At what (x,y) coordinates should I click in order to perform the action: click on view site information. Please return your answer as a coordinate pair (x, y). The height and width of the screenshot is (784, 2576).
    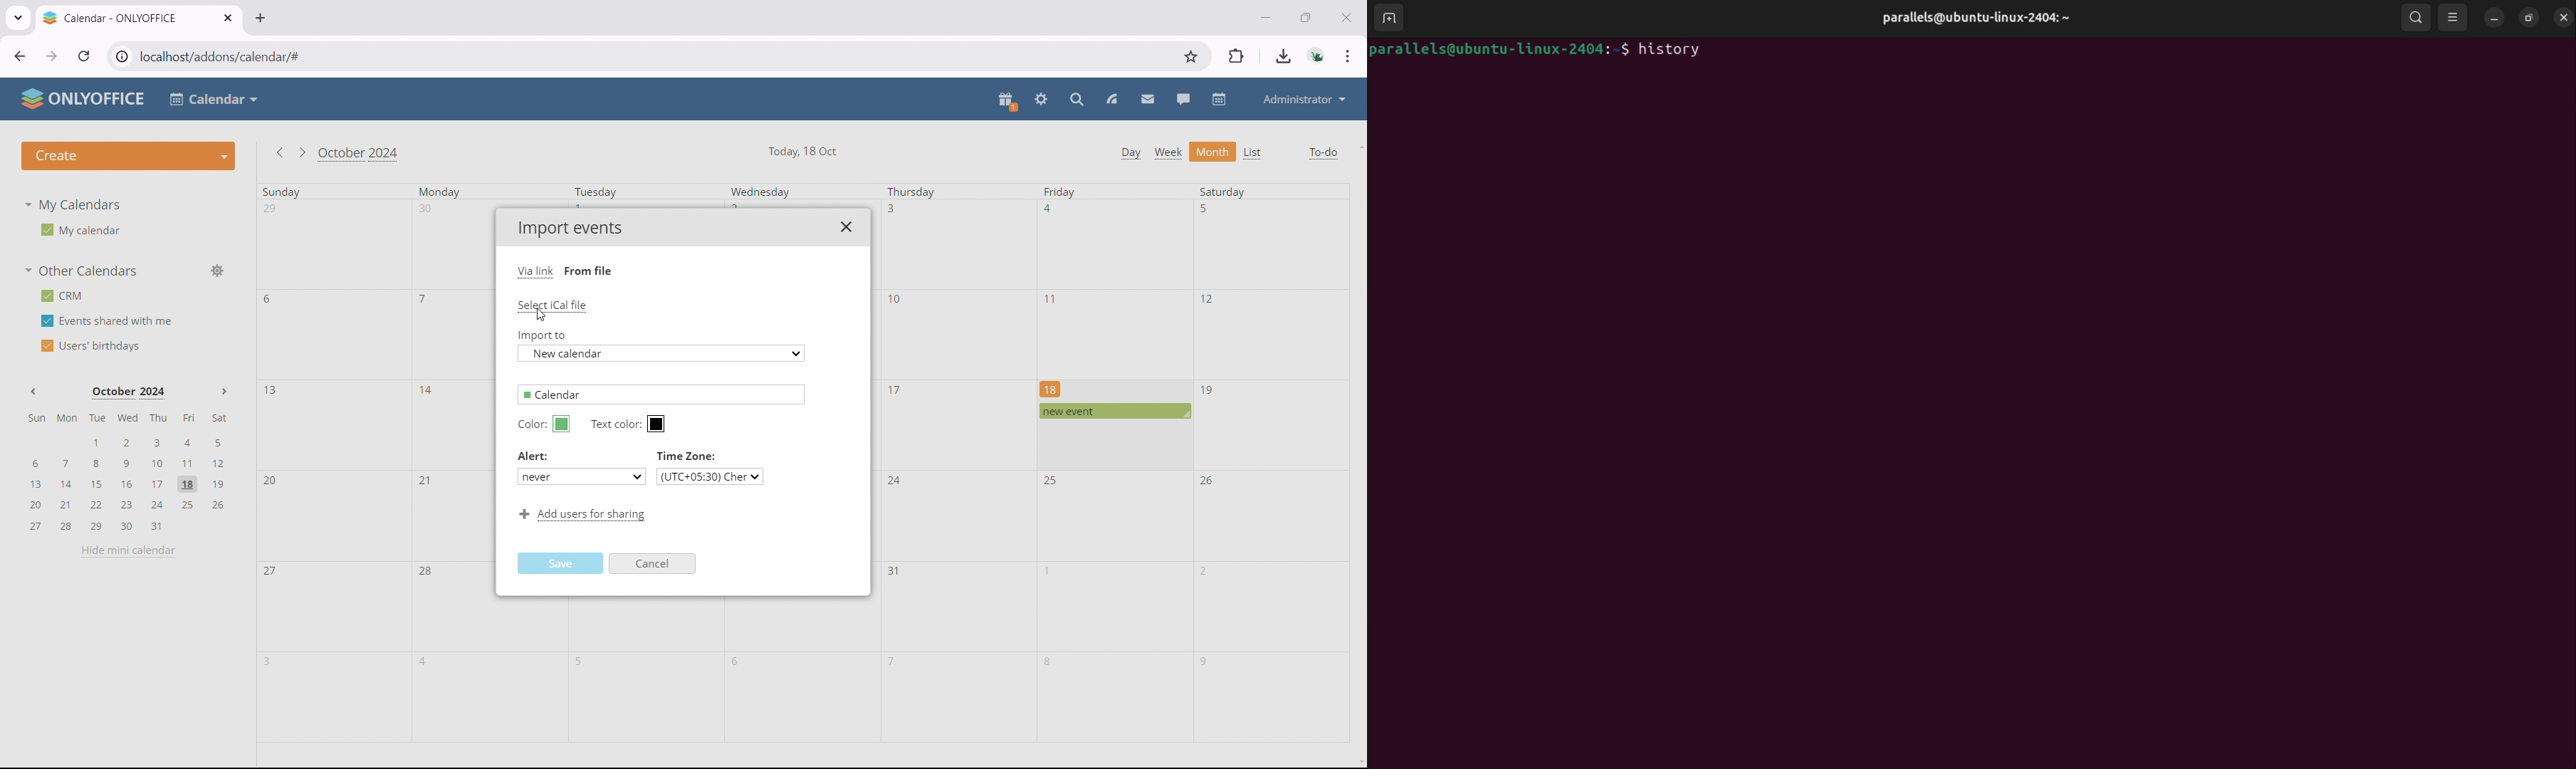
    Looking at the image, I should click on (120, 56).